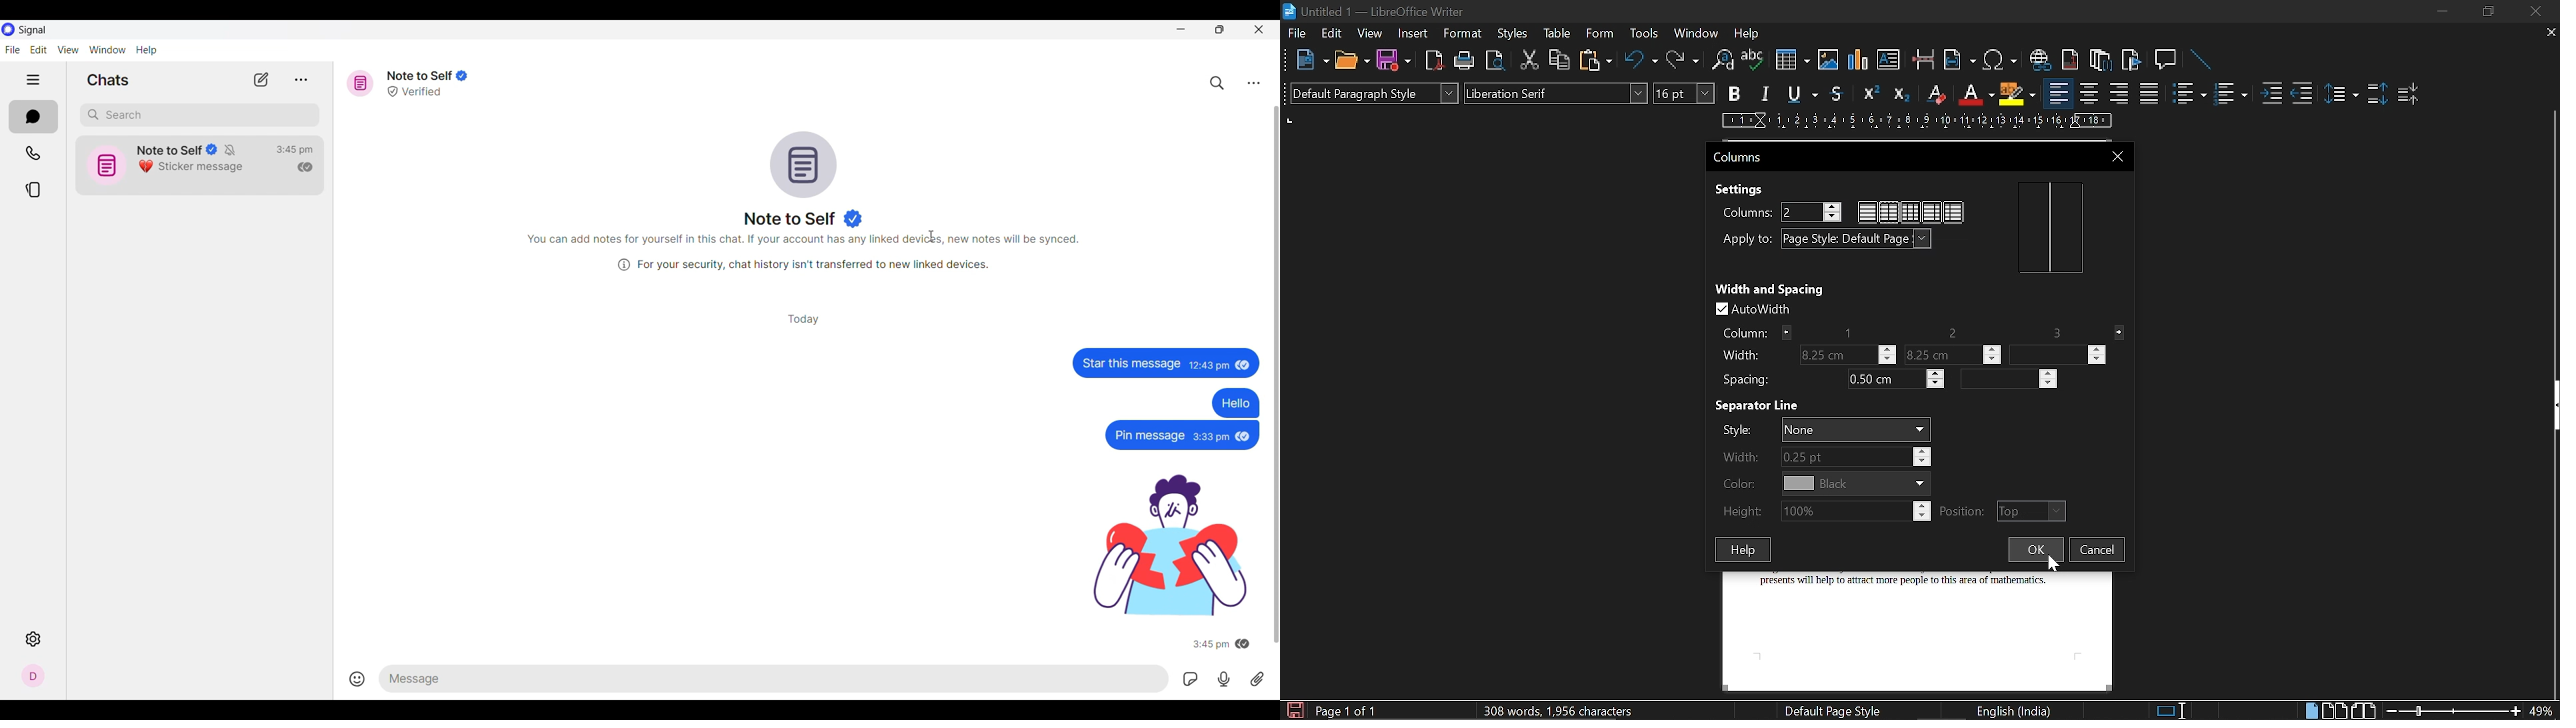  I want to click on Software name, so click(32, 30).